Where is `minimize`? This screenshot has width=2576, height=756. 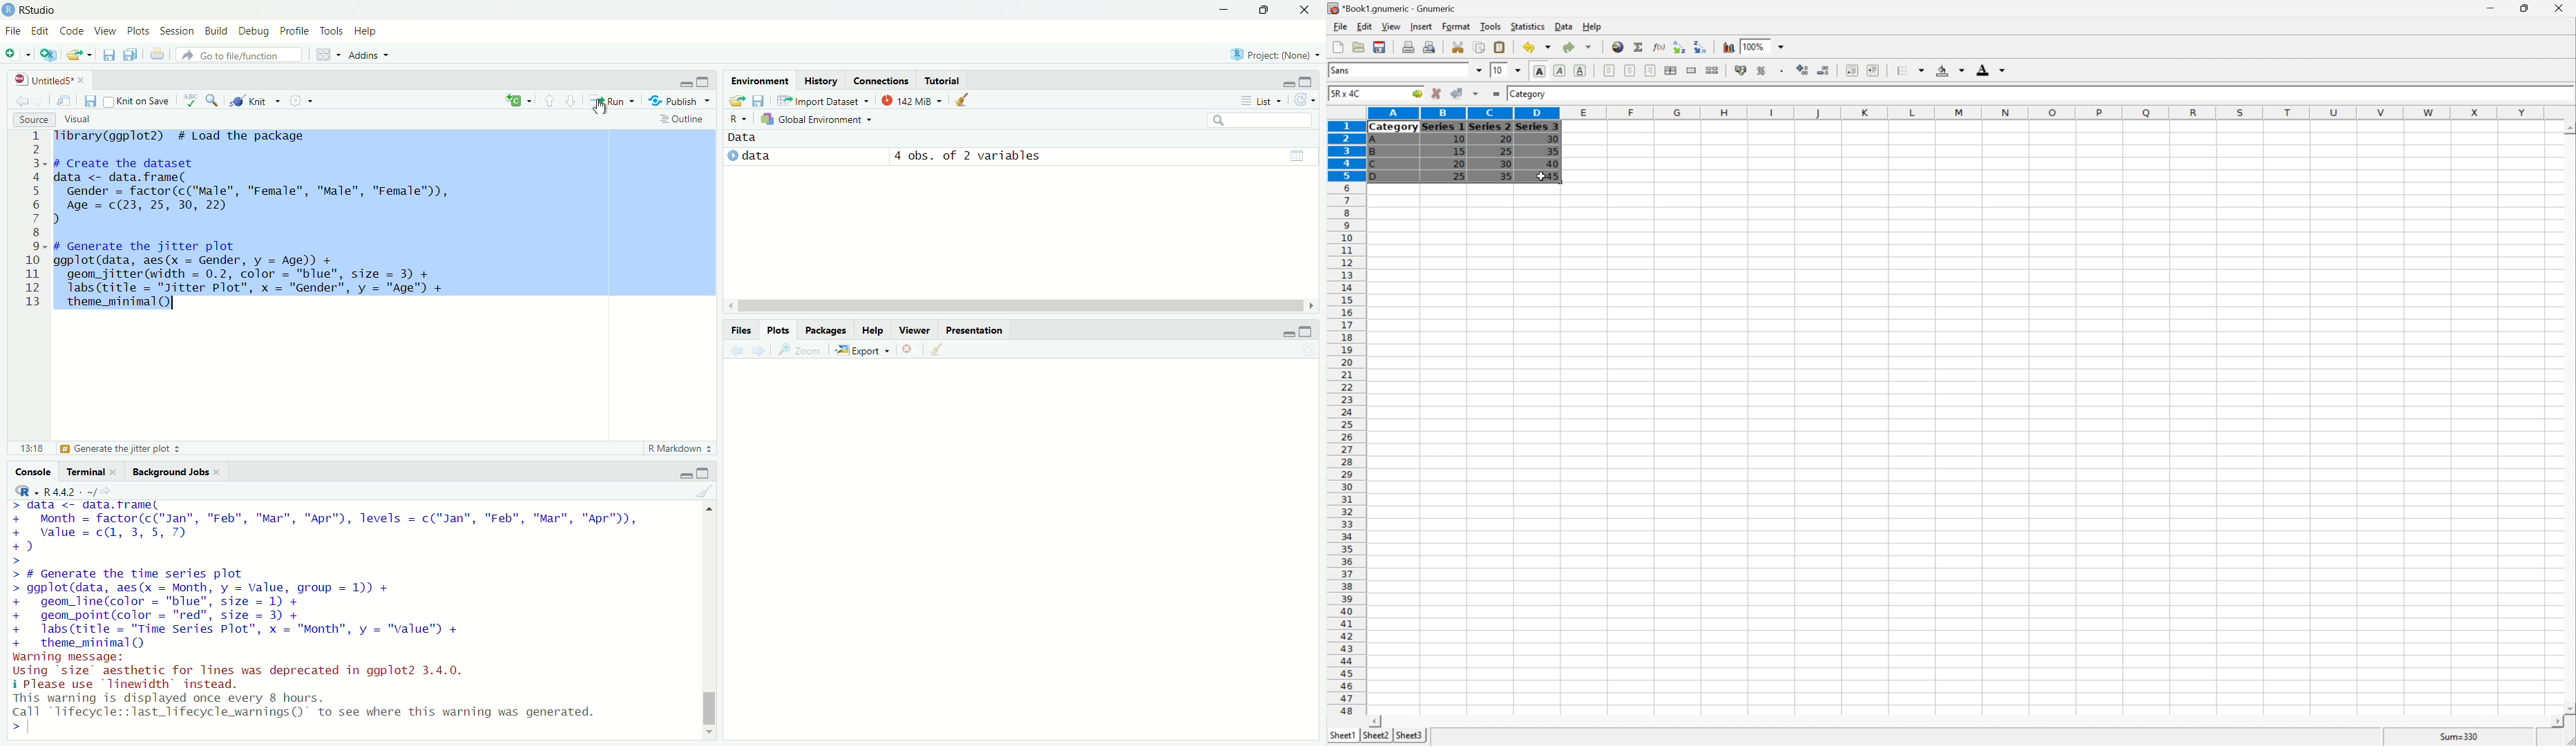
minimize is located at coordinates (1286, 80).